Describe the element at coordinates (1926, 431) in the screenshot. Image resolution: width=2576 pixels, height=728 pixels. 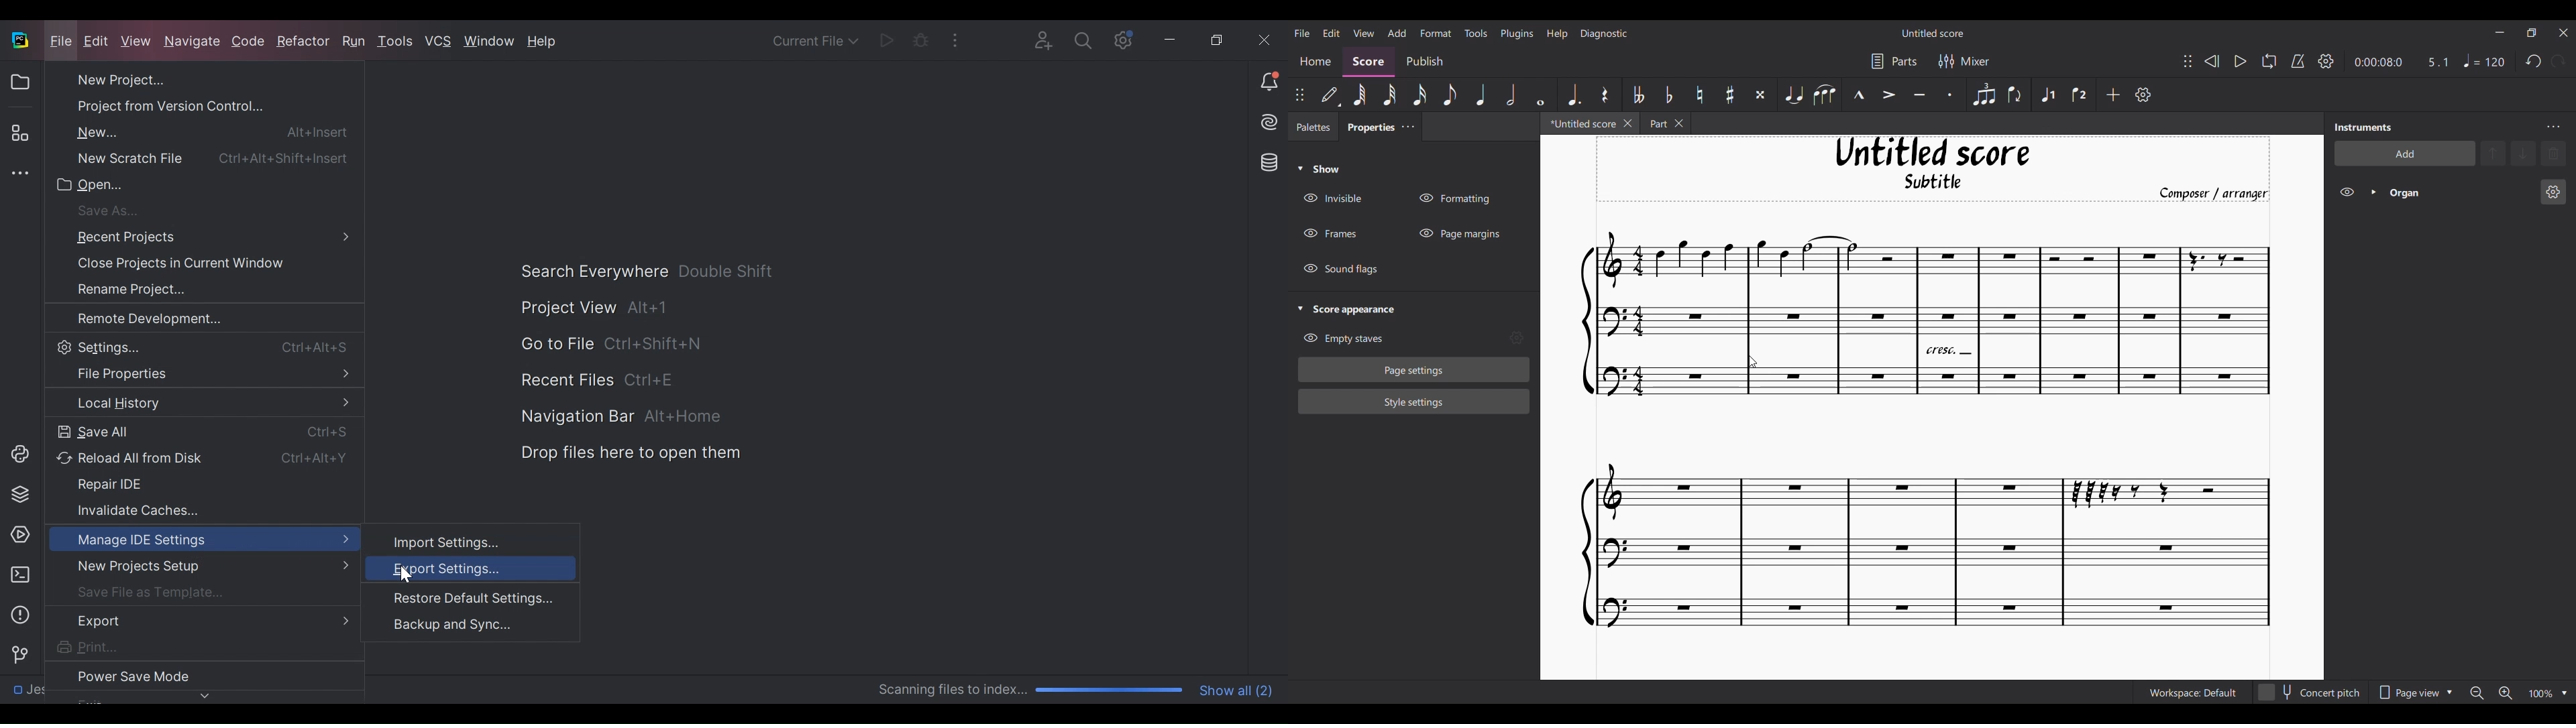
I see `Current score` at that location.